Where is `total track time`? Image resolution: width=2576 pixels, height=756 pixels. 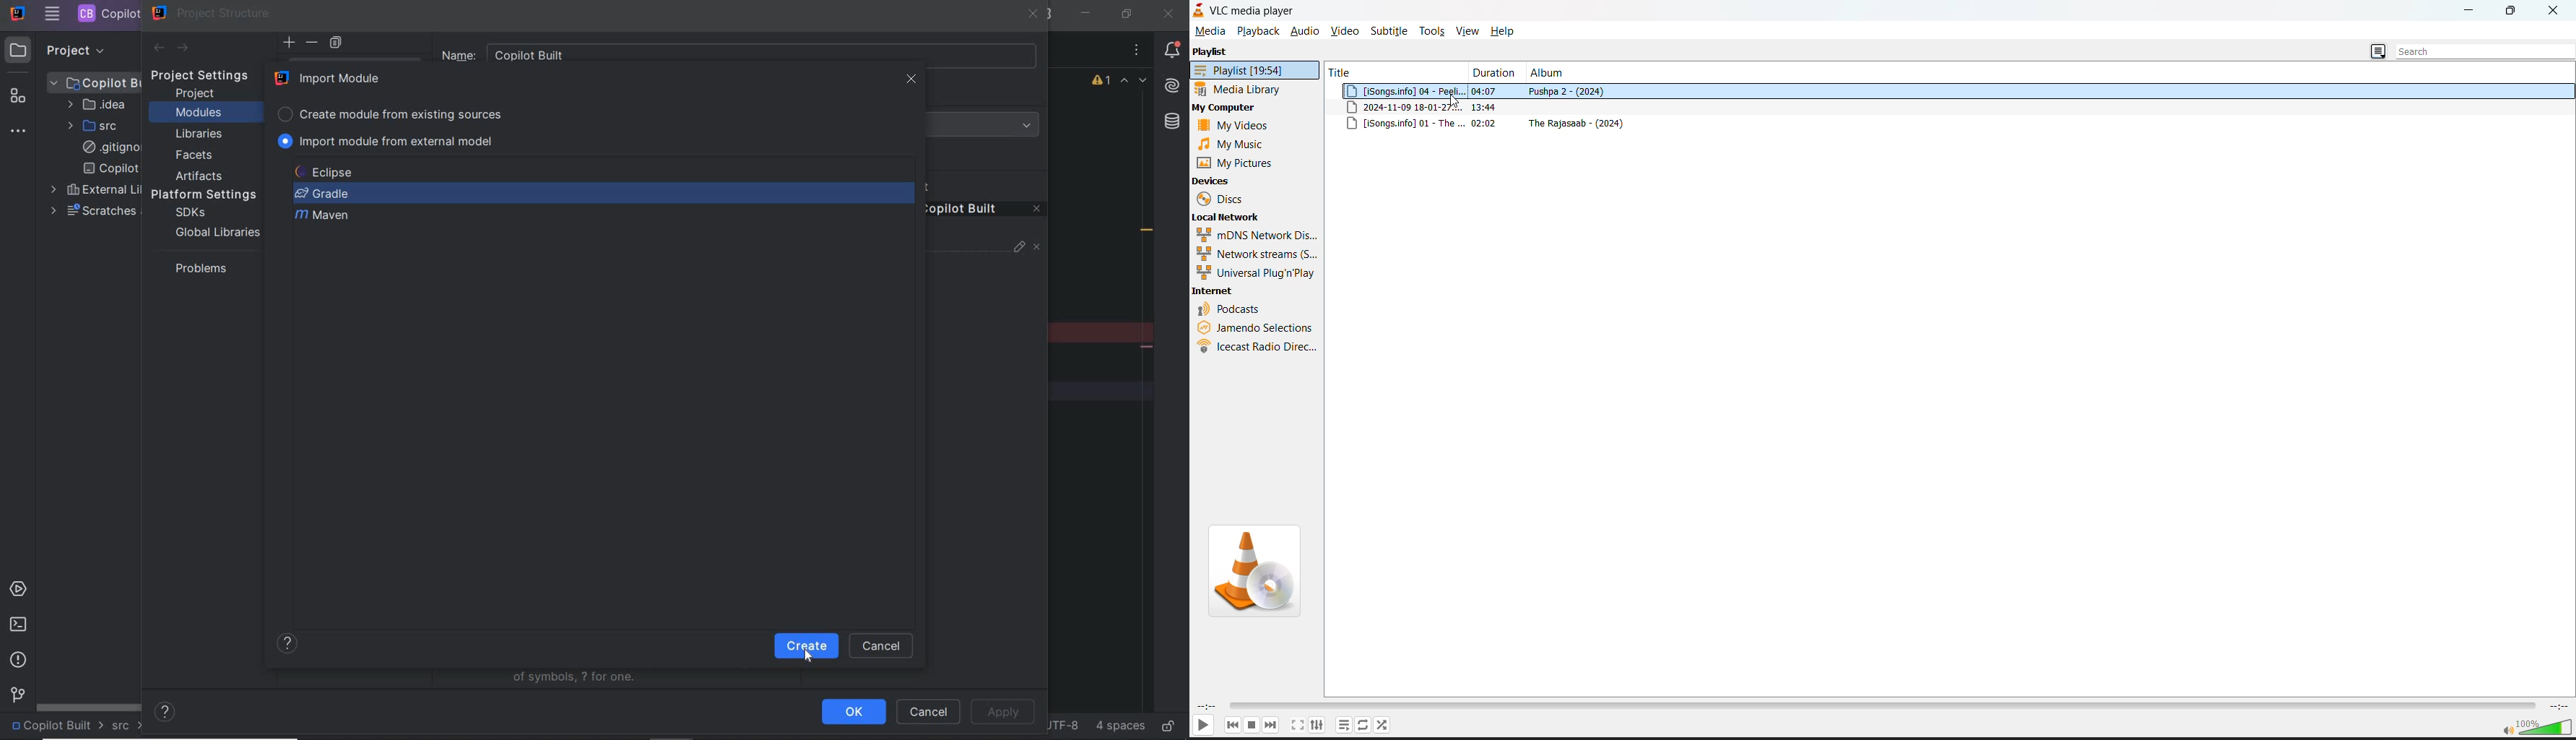 total track time is located at coordinates (2559, 707).